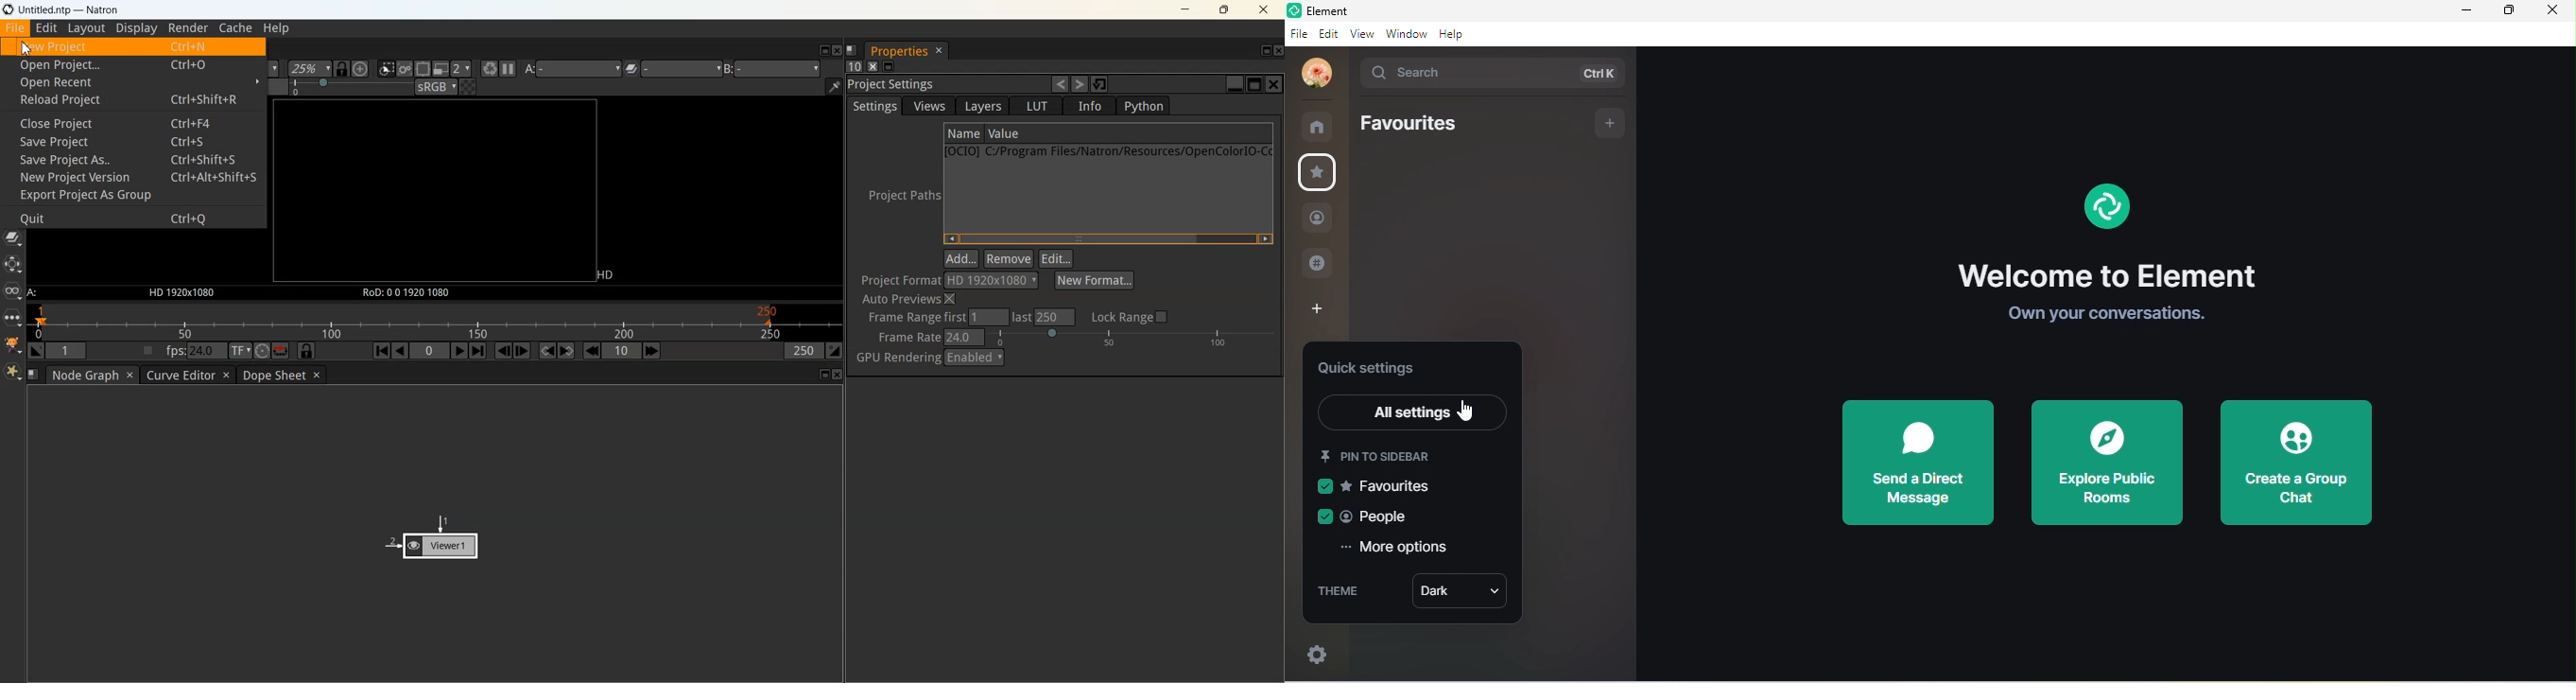 The width and height of the screenshot is (2576, 700). What do you see at coordinates (1400, 549) in the screenshot?
I see `more options` at bounding box center [1400, 549].